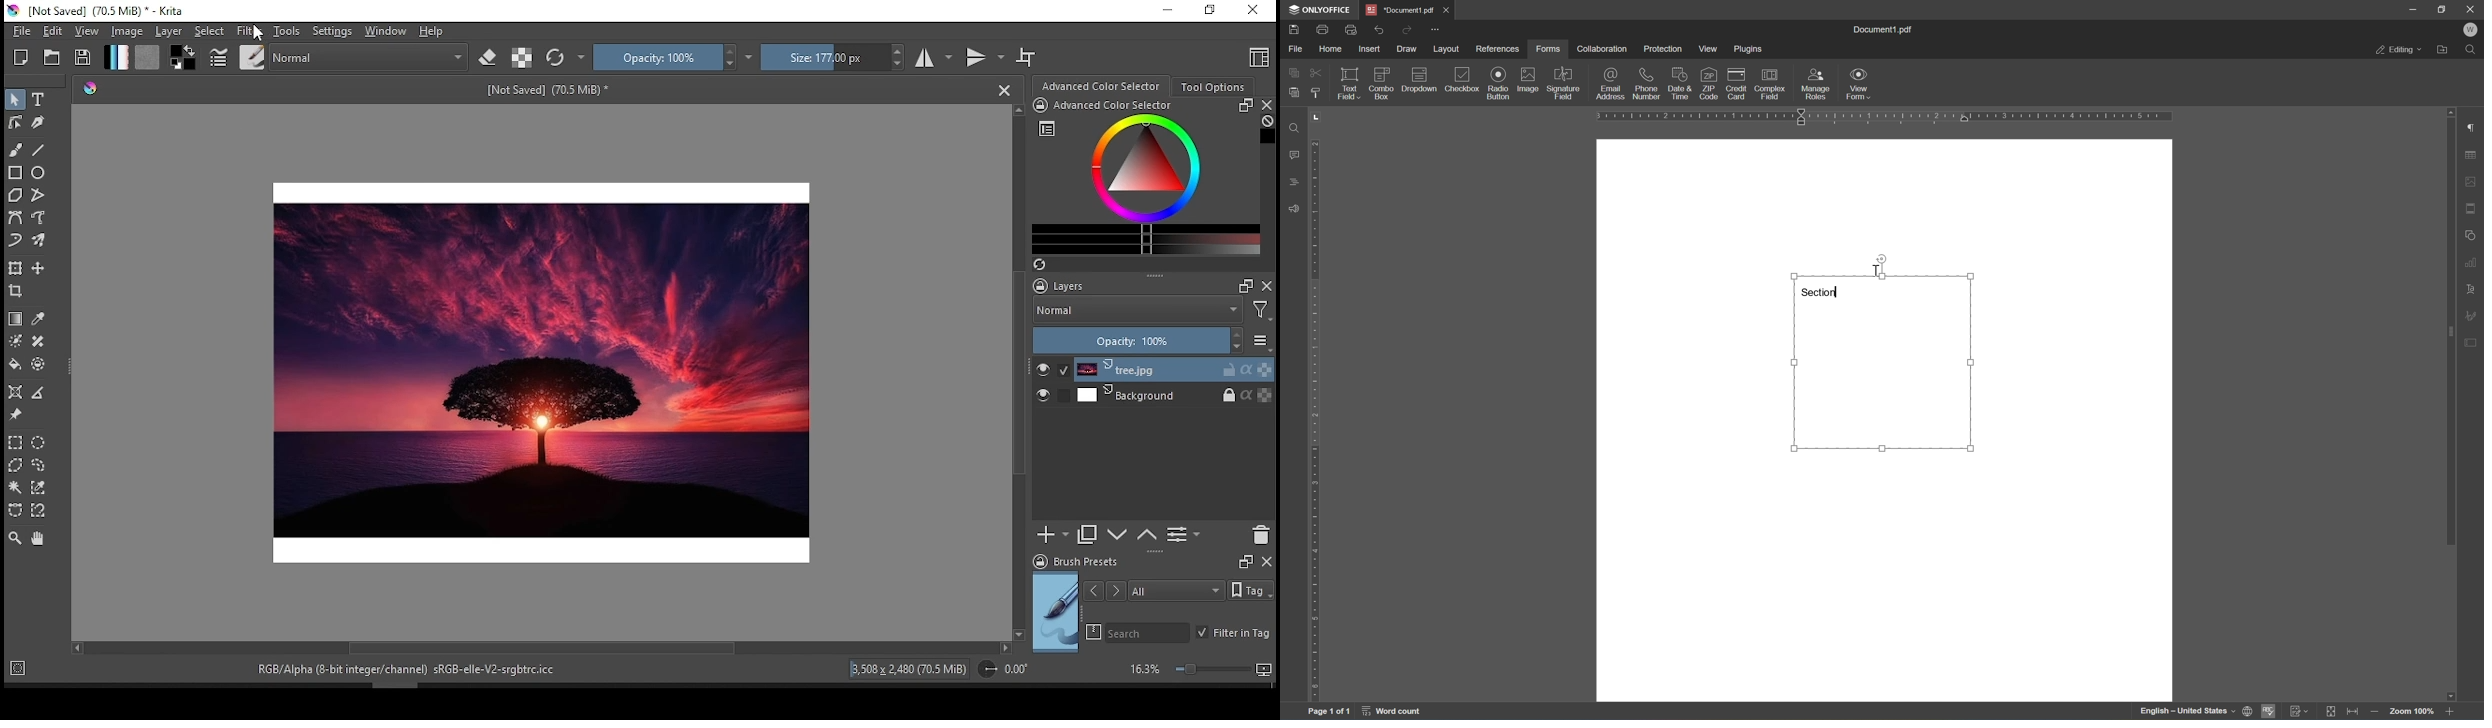 This screenshot has height=728, width=2492. I want to click on word count, so click(1400, 712).